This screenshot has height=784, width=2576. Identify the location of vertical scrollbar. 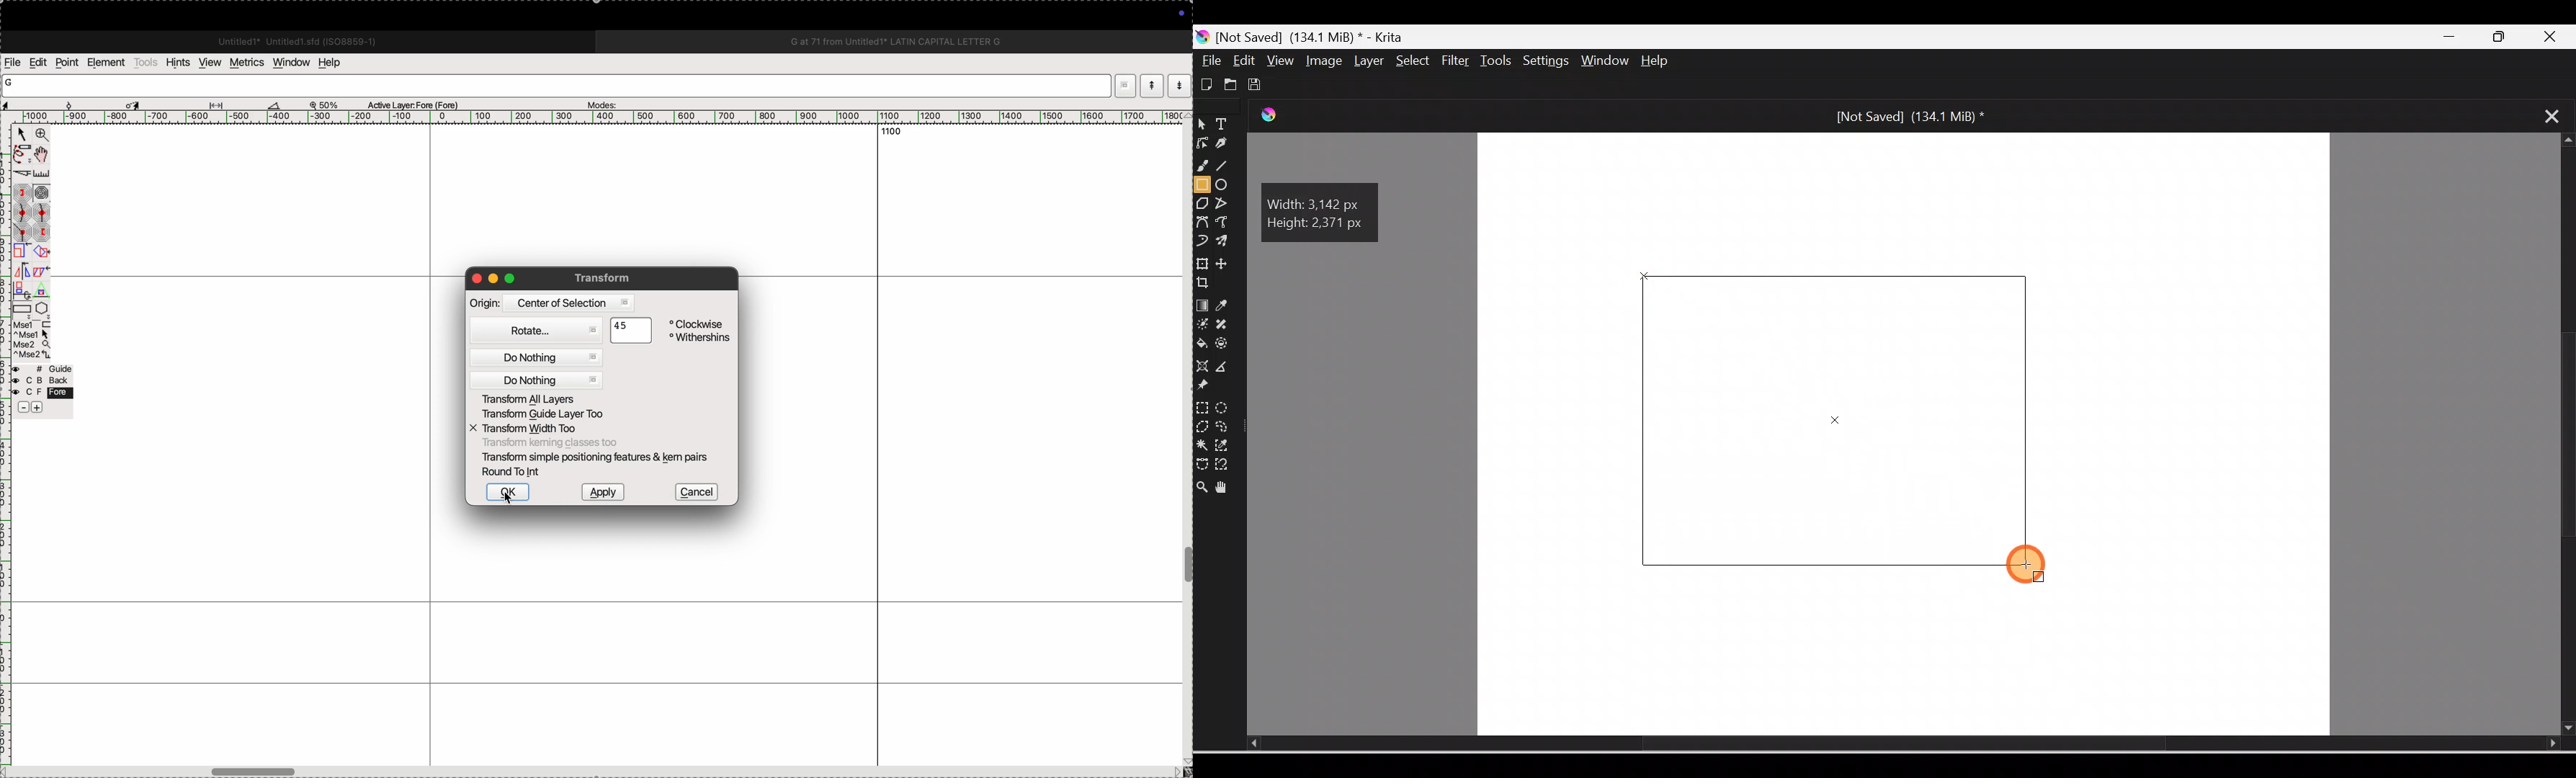
(1185, 448).